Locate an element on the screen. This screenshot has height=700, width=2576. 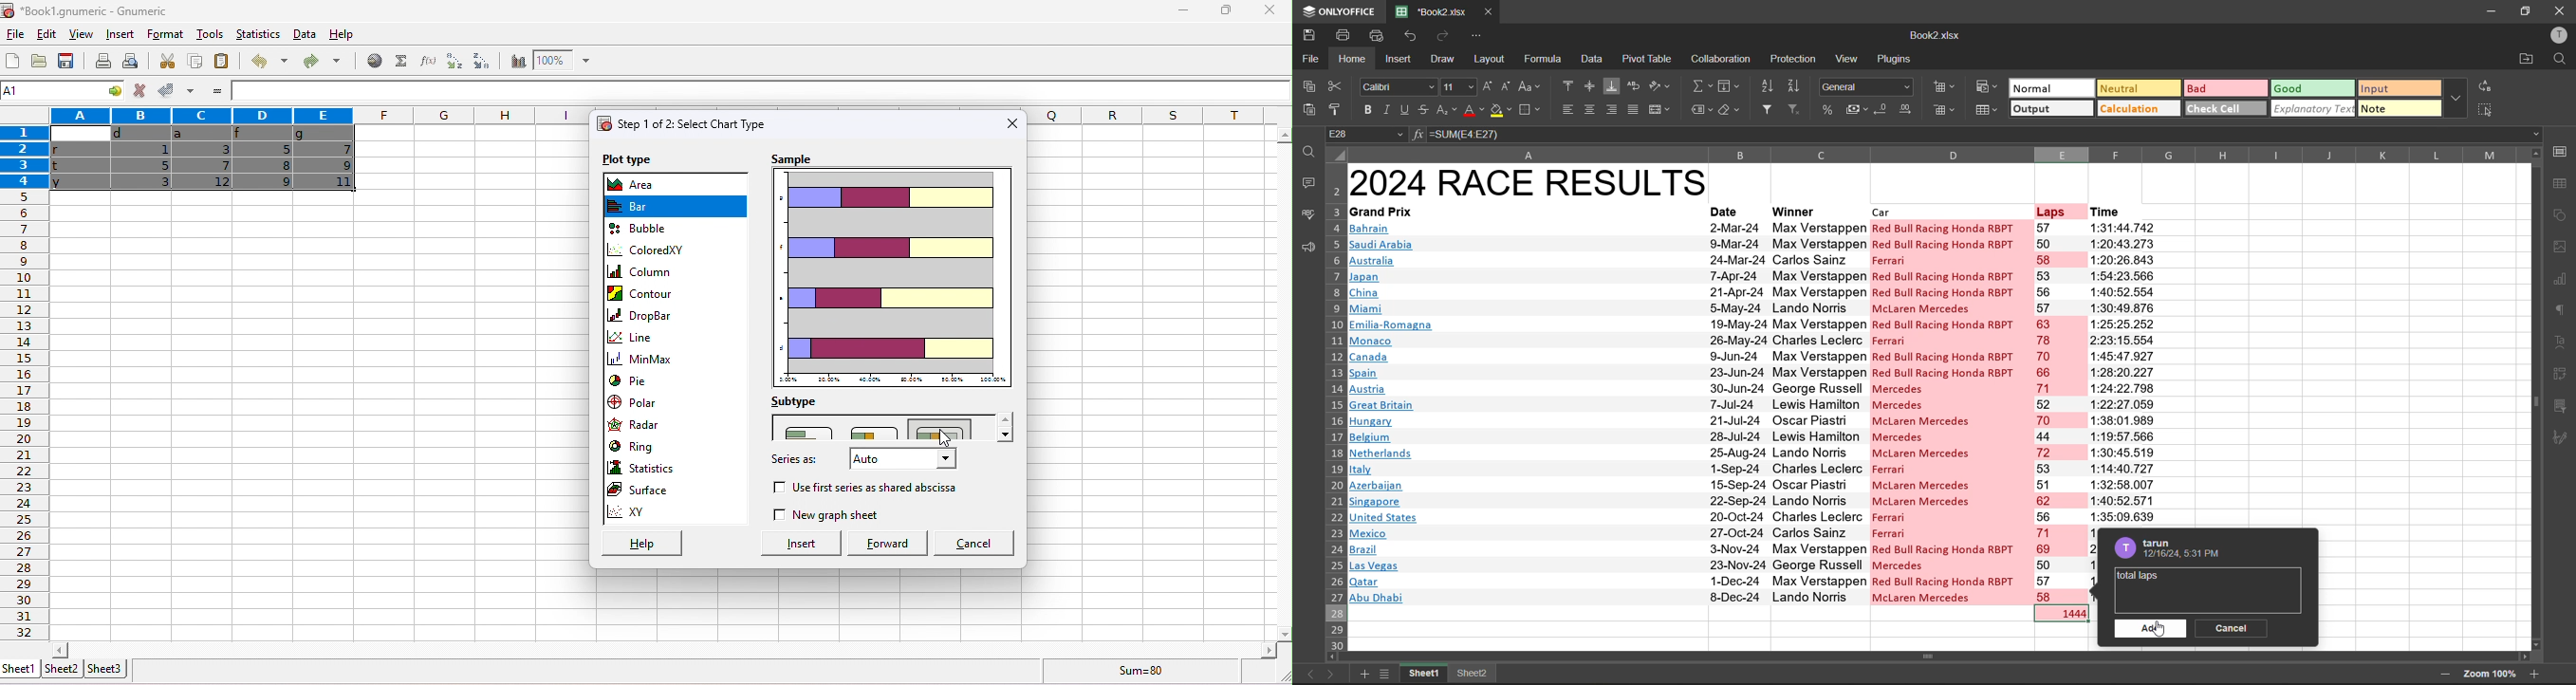
number format is located at coordinates (1866, 88).